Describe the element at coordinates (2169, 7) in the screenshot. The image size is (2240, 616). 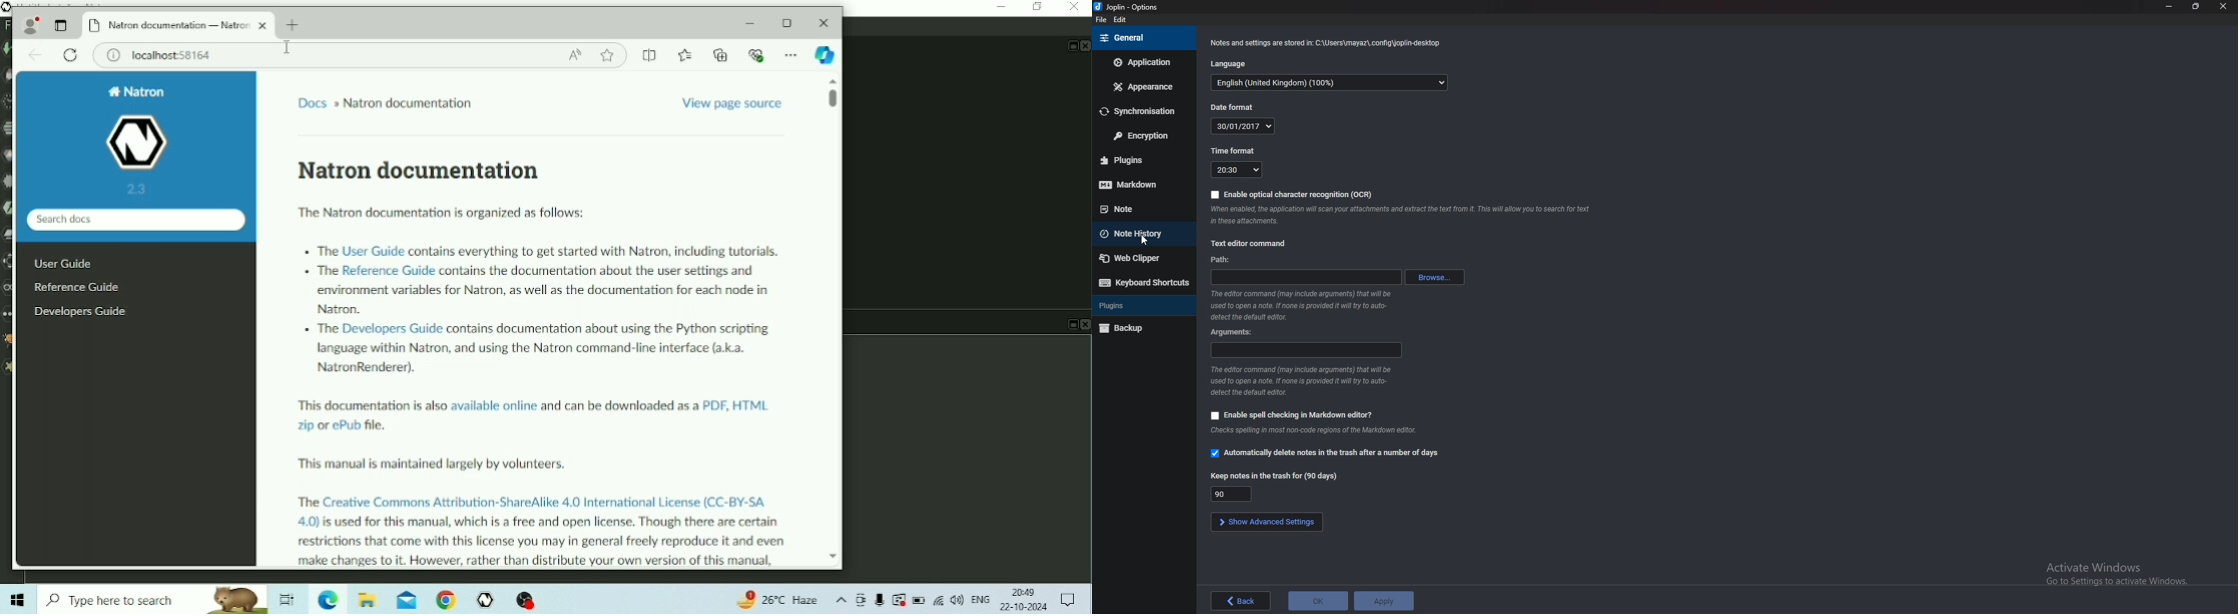
I see `minimize` at that location.